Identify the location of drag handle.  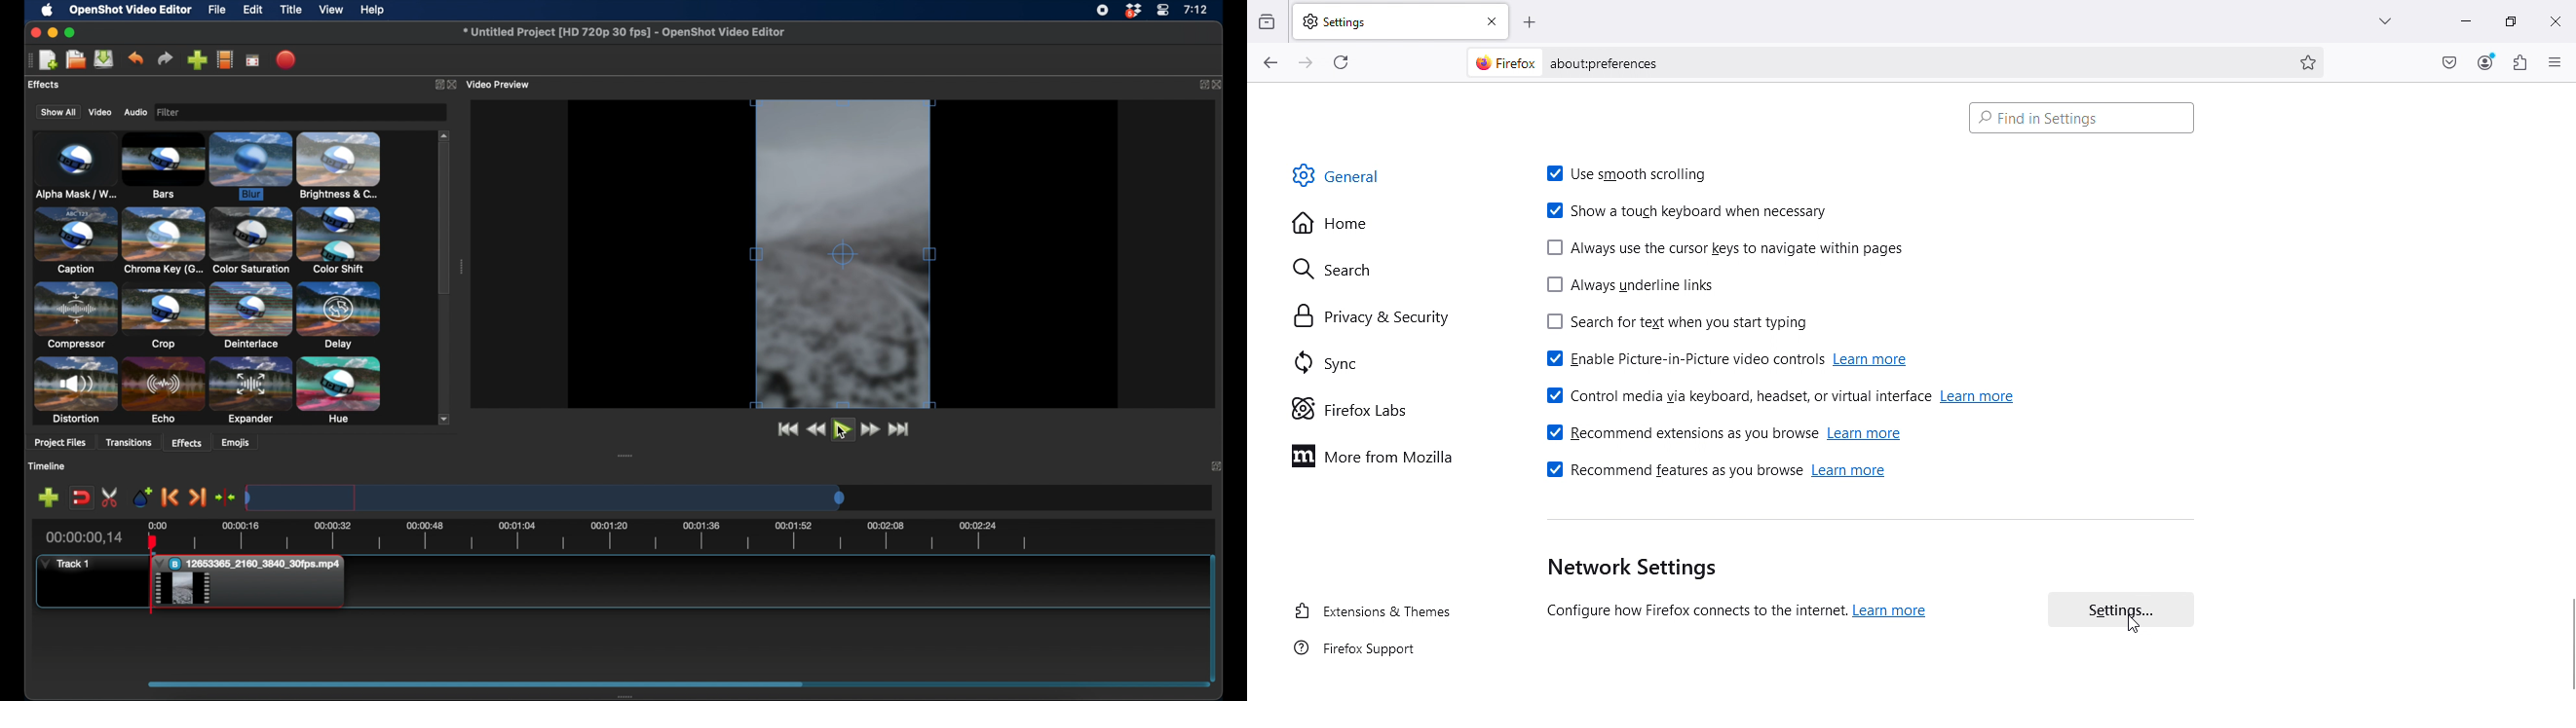
(26, 60).